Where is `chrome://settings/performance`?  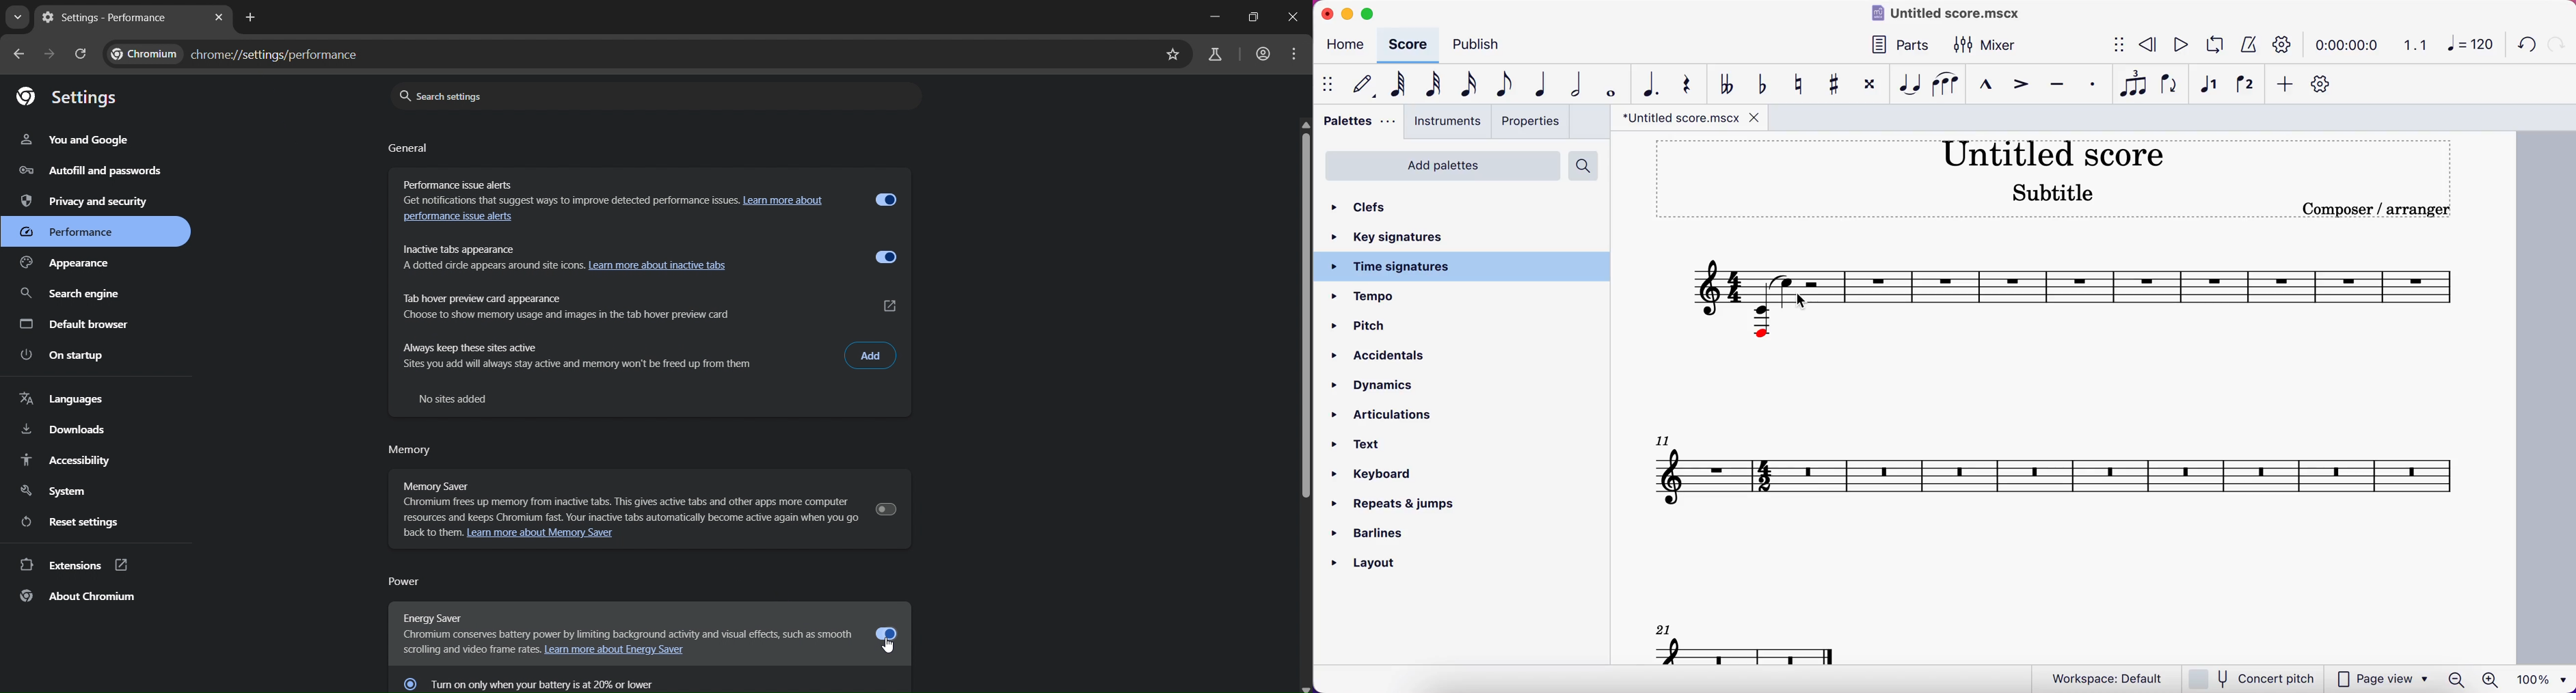 chrome://settings/performance is located at coordinates (241, 55).